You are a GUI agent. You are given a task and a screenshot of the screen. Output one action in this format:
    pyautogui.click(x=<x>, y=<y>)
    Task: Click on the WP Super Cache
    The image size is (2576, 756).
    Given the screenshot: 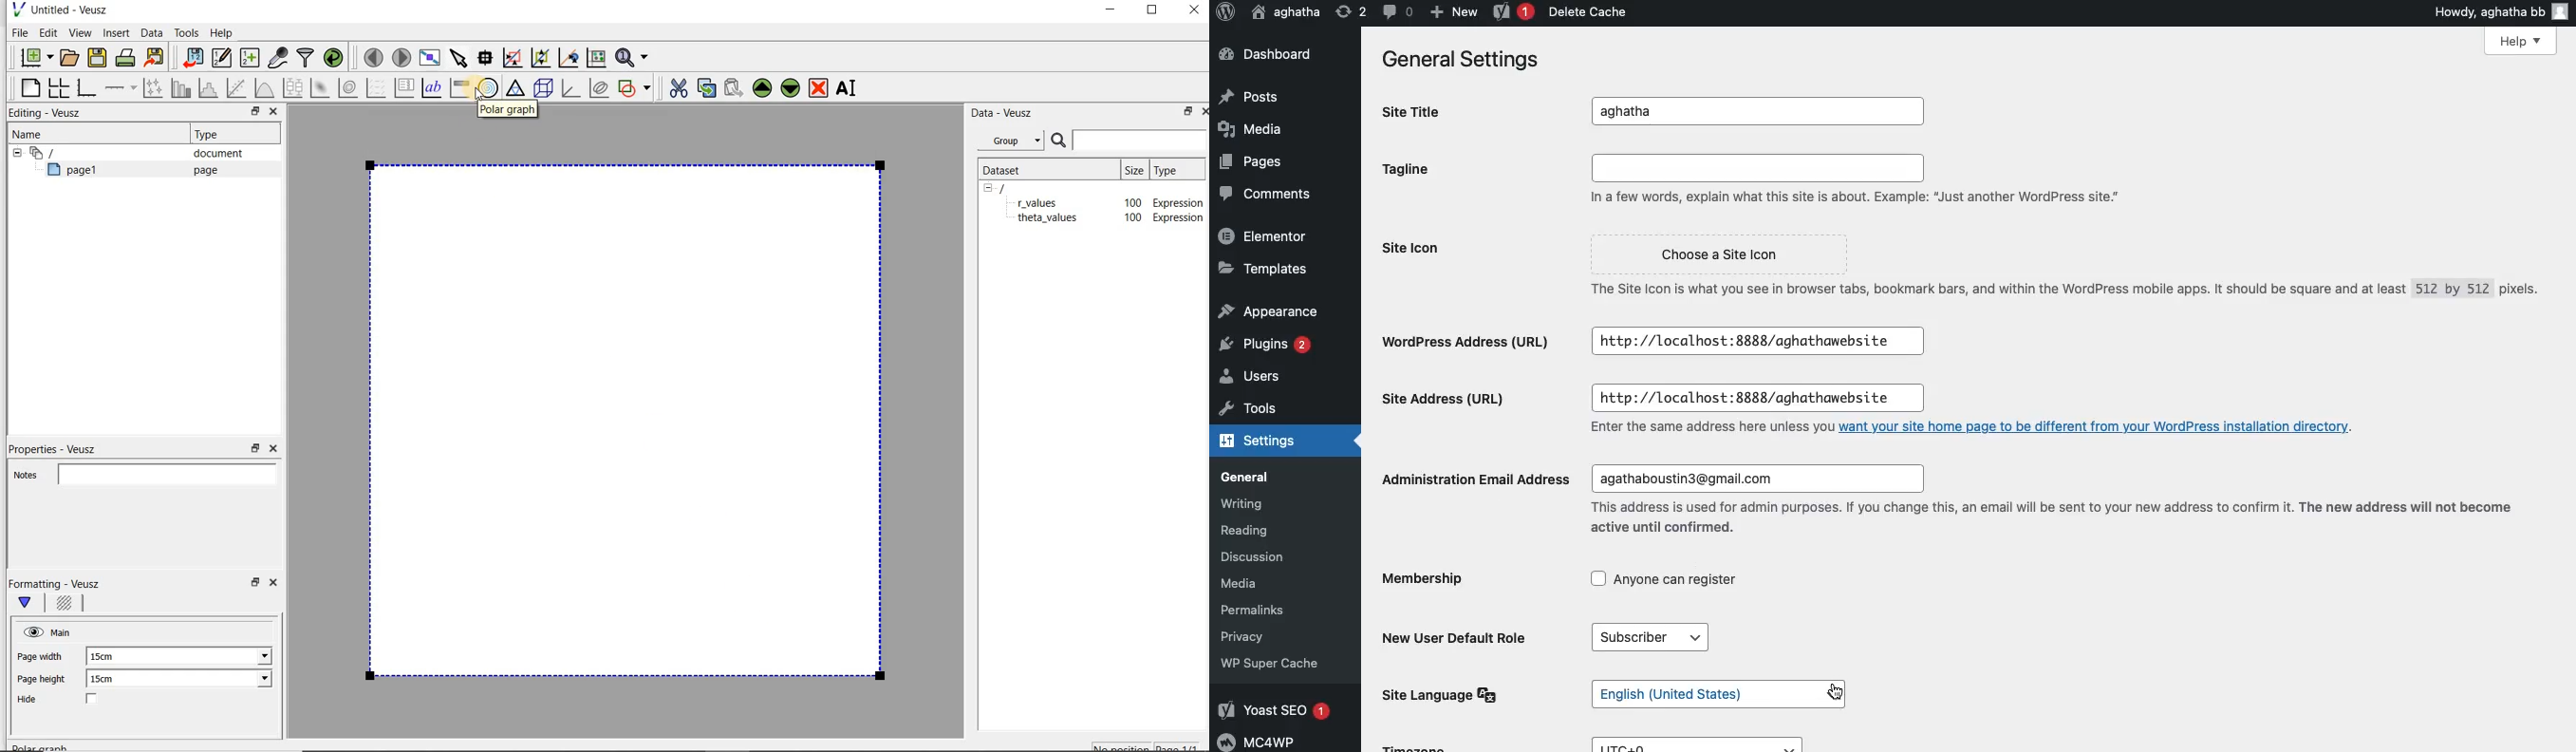 What is the action you would take?
    pyautogui.click(x=1273, y=663)
    